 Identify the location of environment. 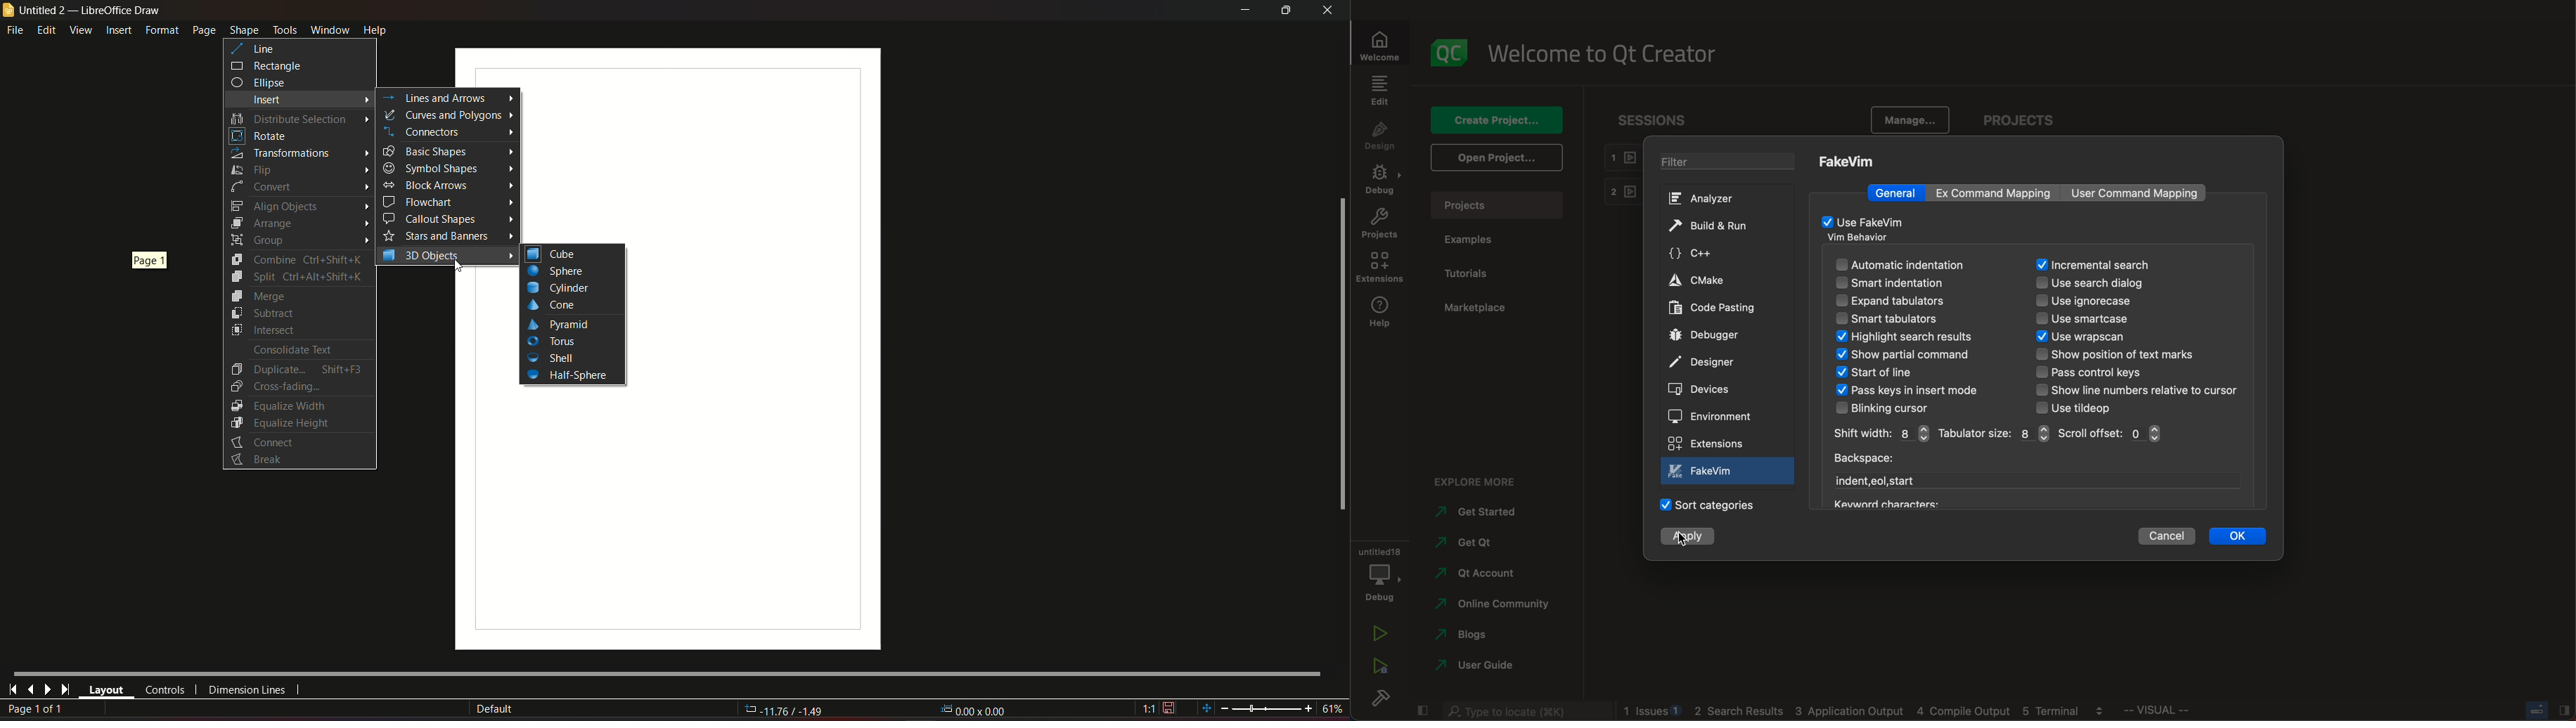
(1715, 416).